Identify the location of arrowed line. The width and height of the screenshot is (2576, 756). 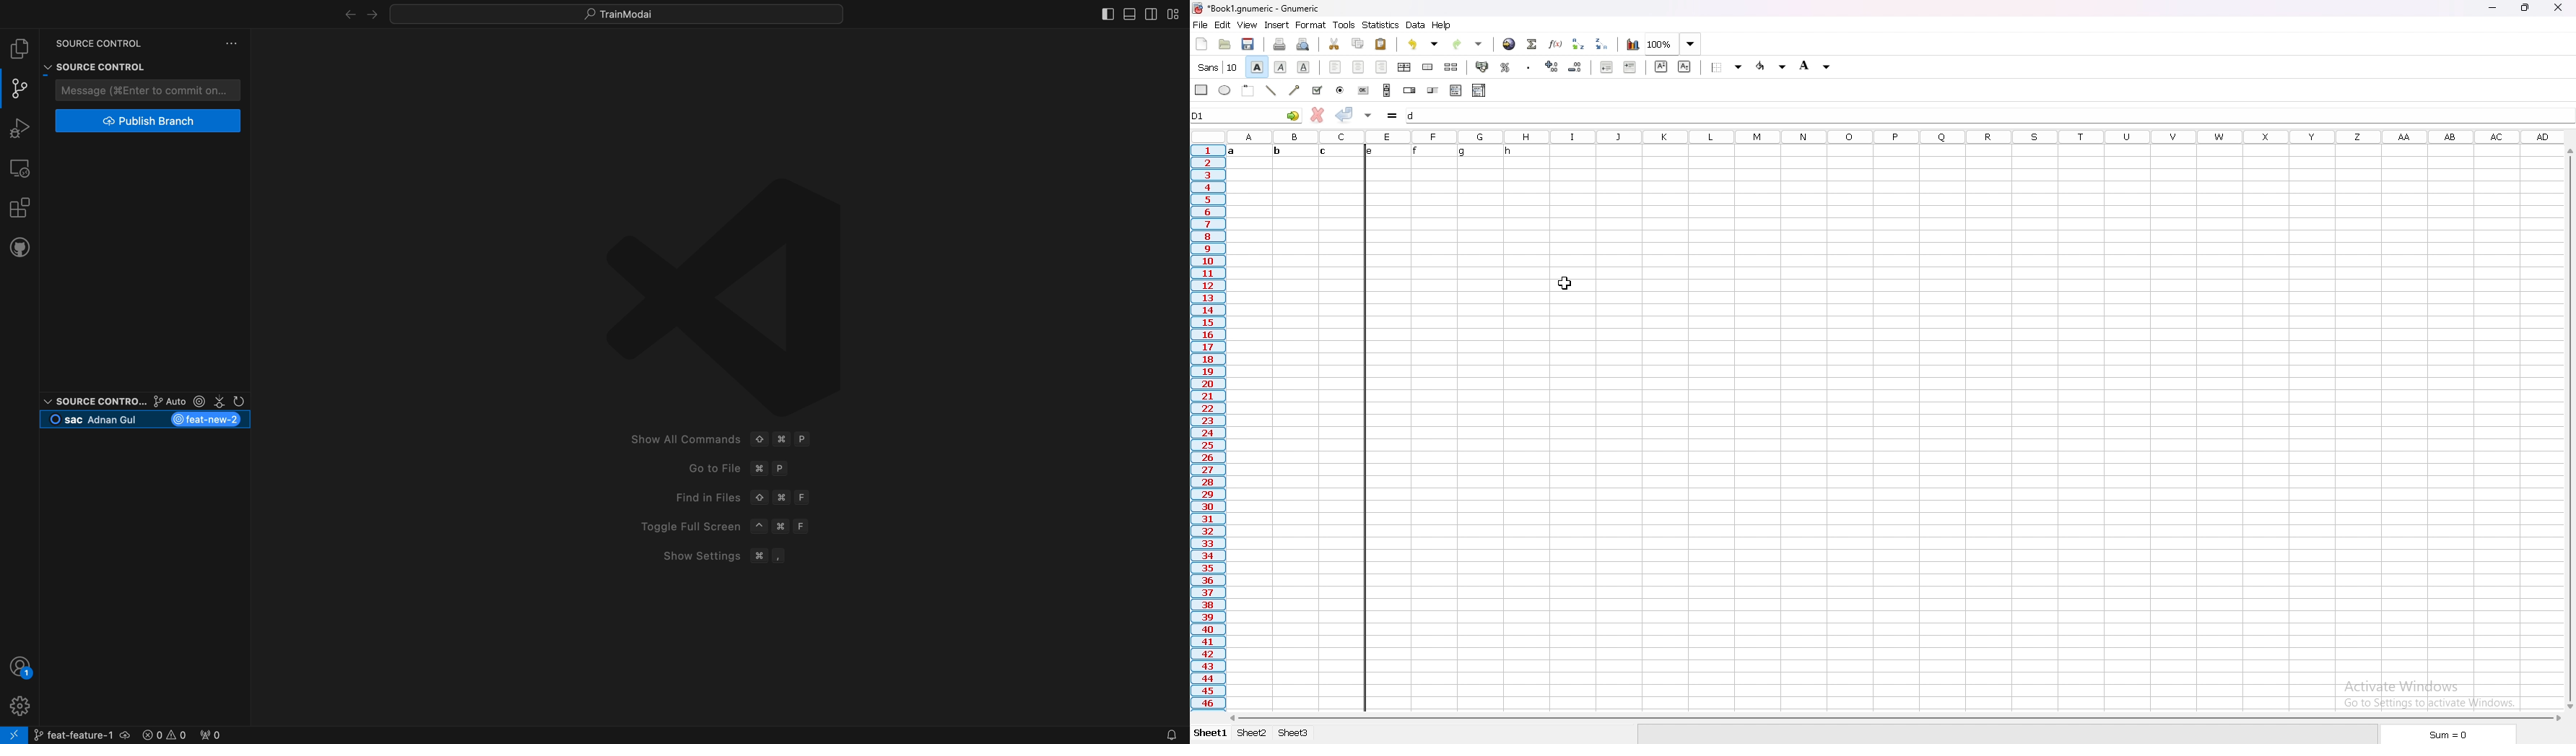
(1294, 91).